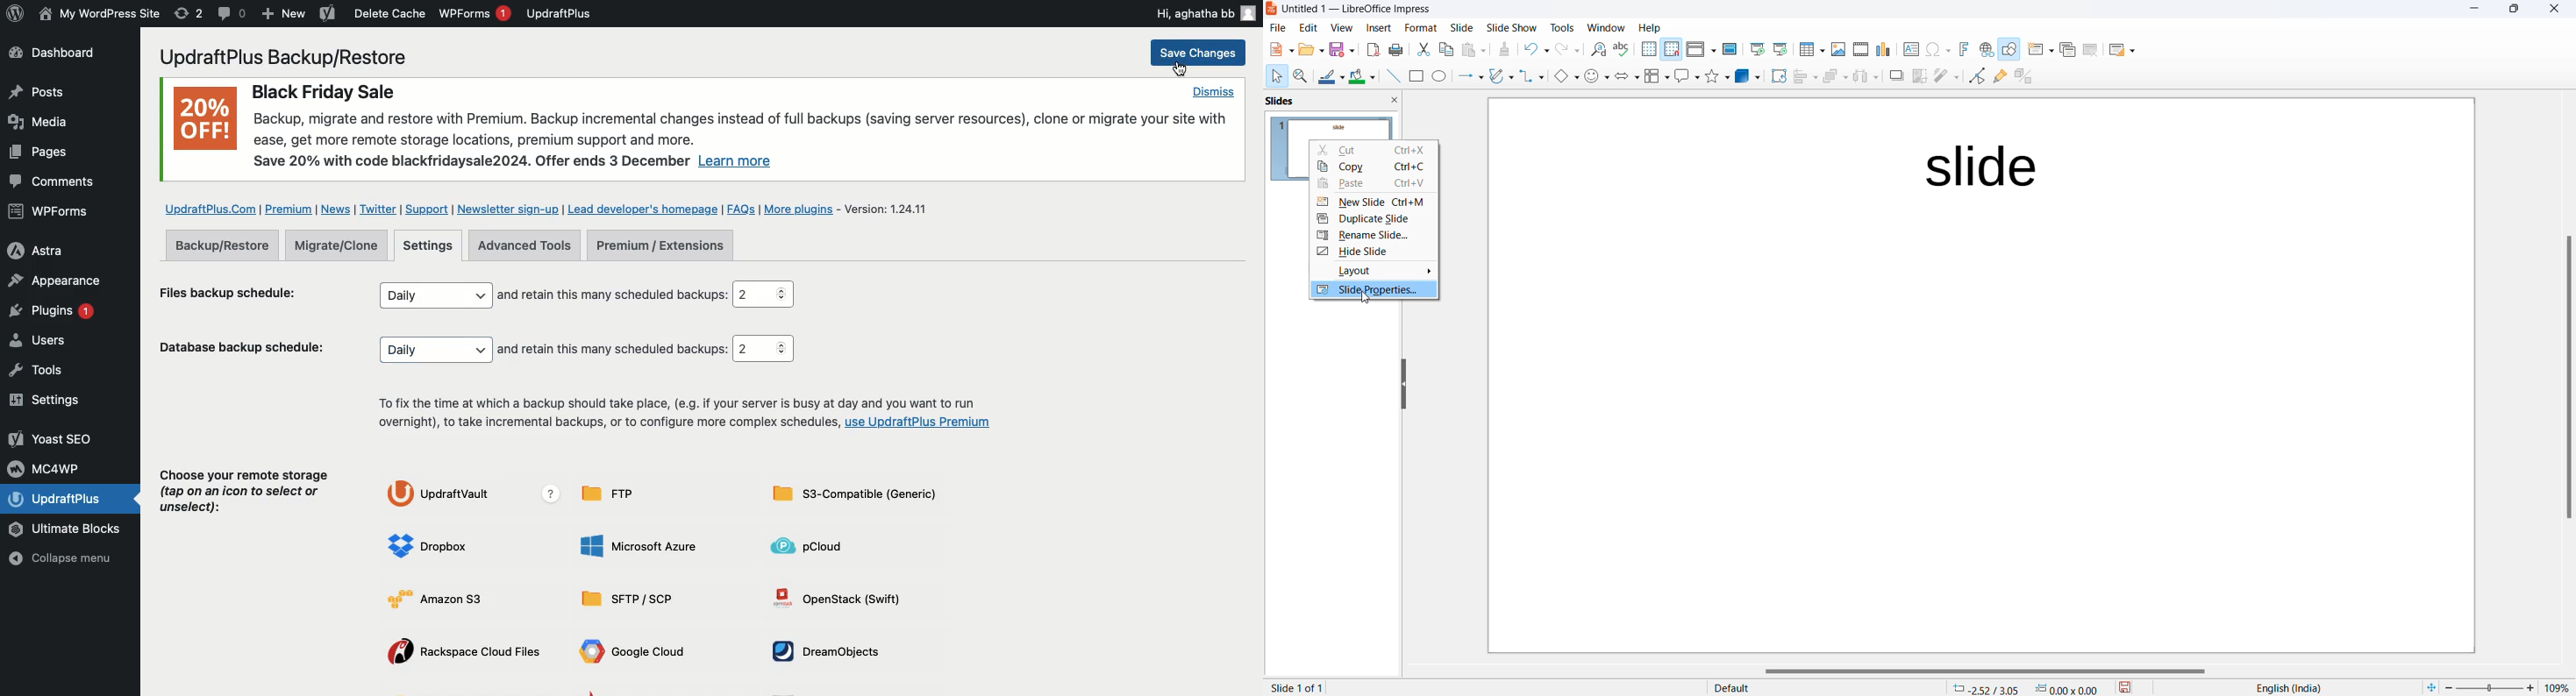  What do you see at coordinates (232, 13) in the screenshot?
I see `Comment 0` at bounding box center [232, 13].